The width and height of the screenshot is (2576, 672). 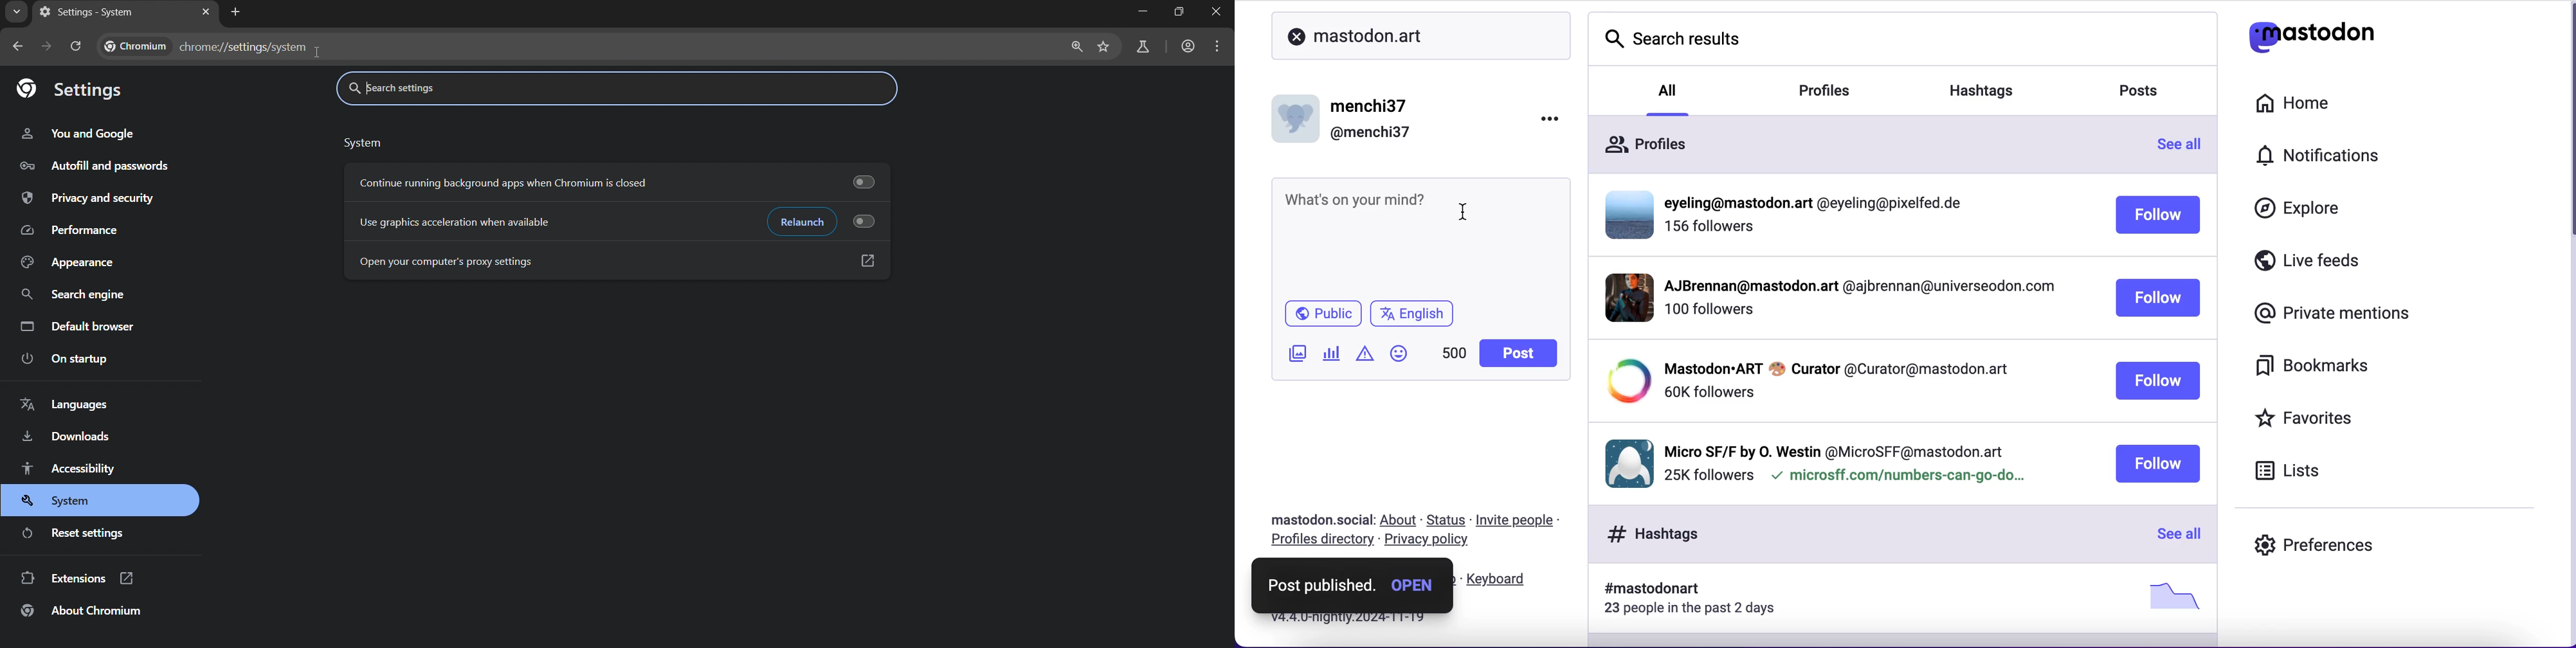 What do you see at coordinates (68, 264) in the screenshot?
I see `appearance` at bounding box center [68, 264].